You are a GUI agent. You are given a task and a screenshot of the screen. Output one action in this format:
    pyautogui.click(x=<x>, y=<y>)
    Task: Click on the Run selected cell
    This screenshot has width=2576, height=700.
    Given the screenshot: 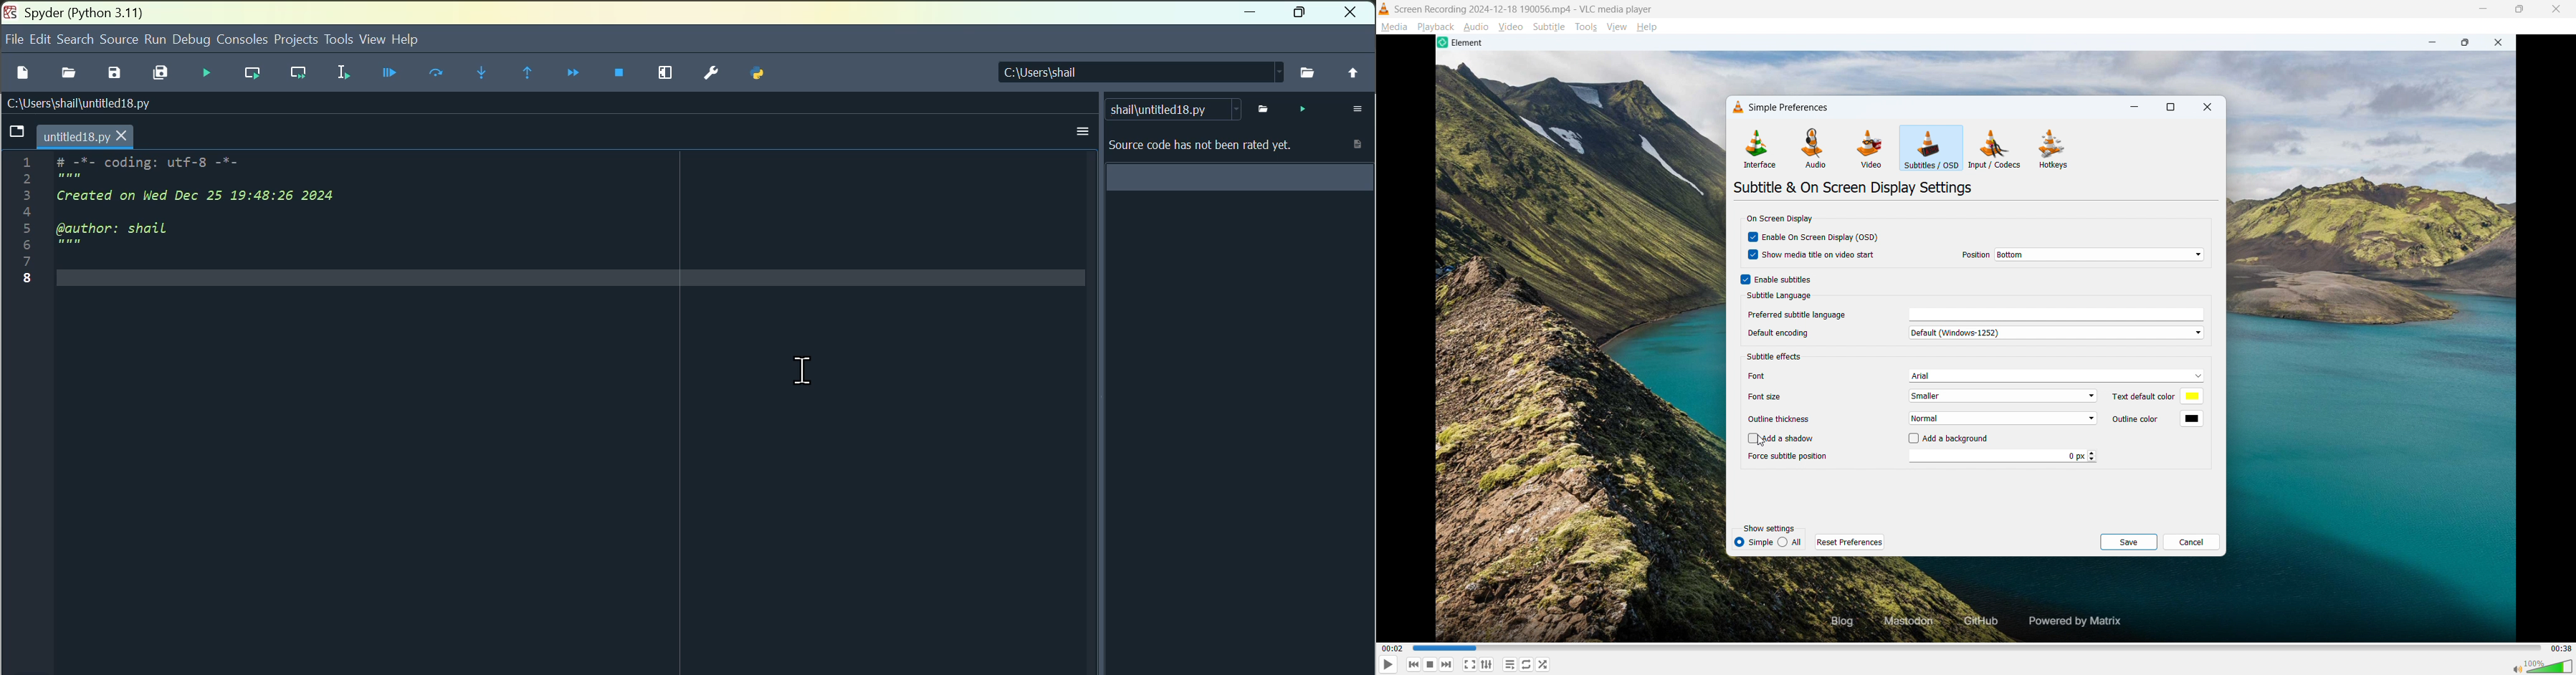 What is the action you would take?
    pyautogui.click(x=340, y=76)
    